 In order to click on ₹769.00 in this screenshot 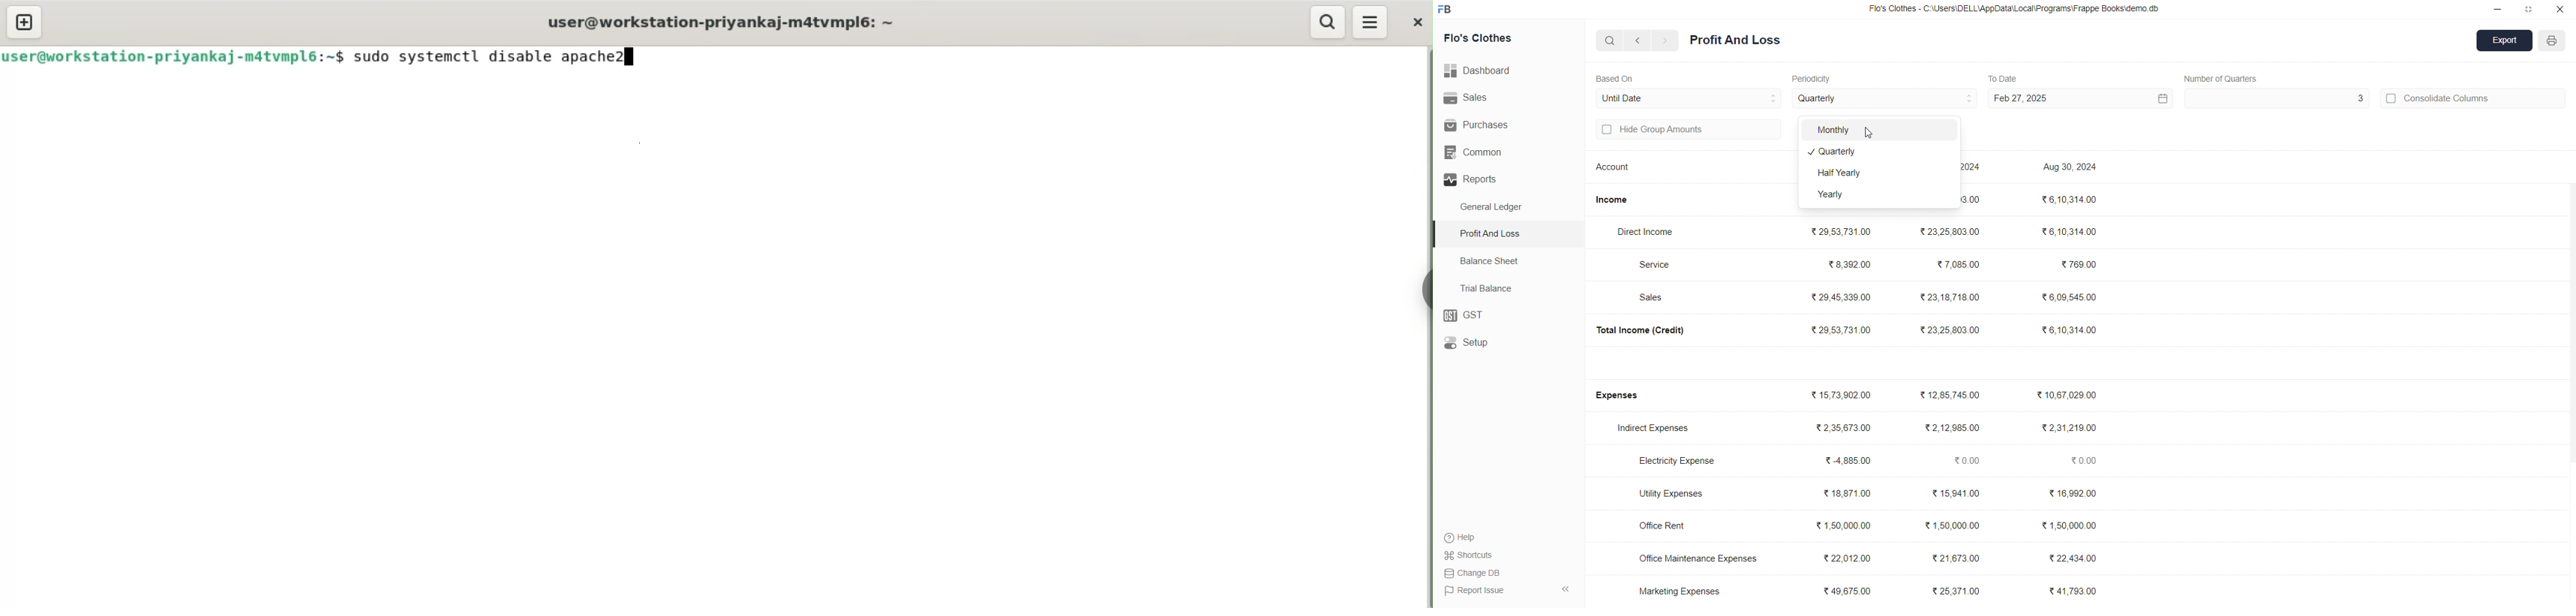, I will do `click(2080, 265)`.